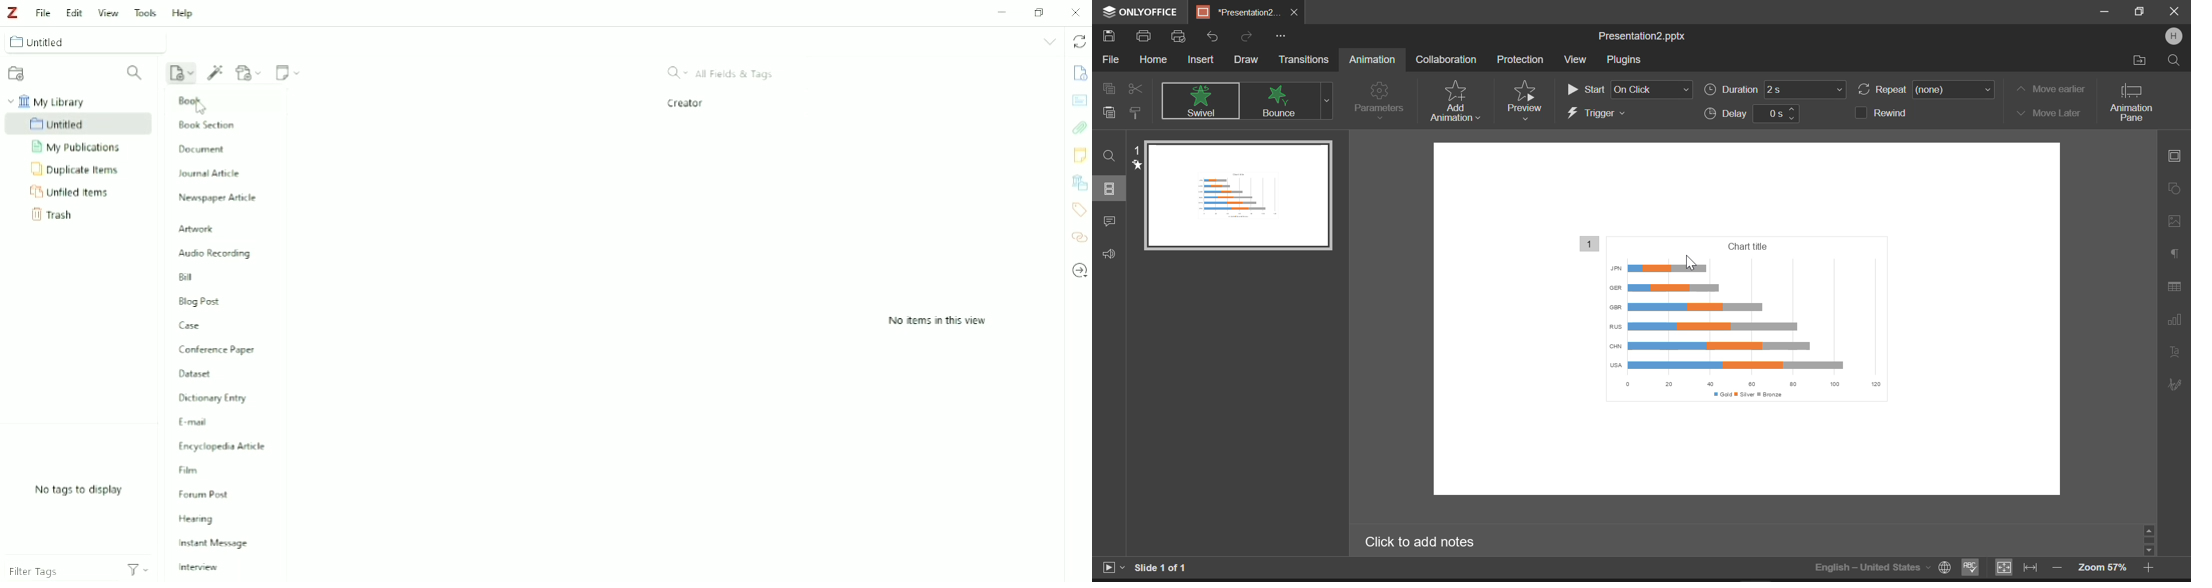 This screenshot has width=2212, height=588. What do you see at coordinates (1080, 210) in the screenshot?
I see `Tags` at bounding box center [1080, 210].